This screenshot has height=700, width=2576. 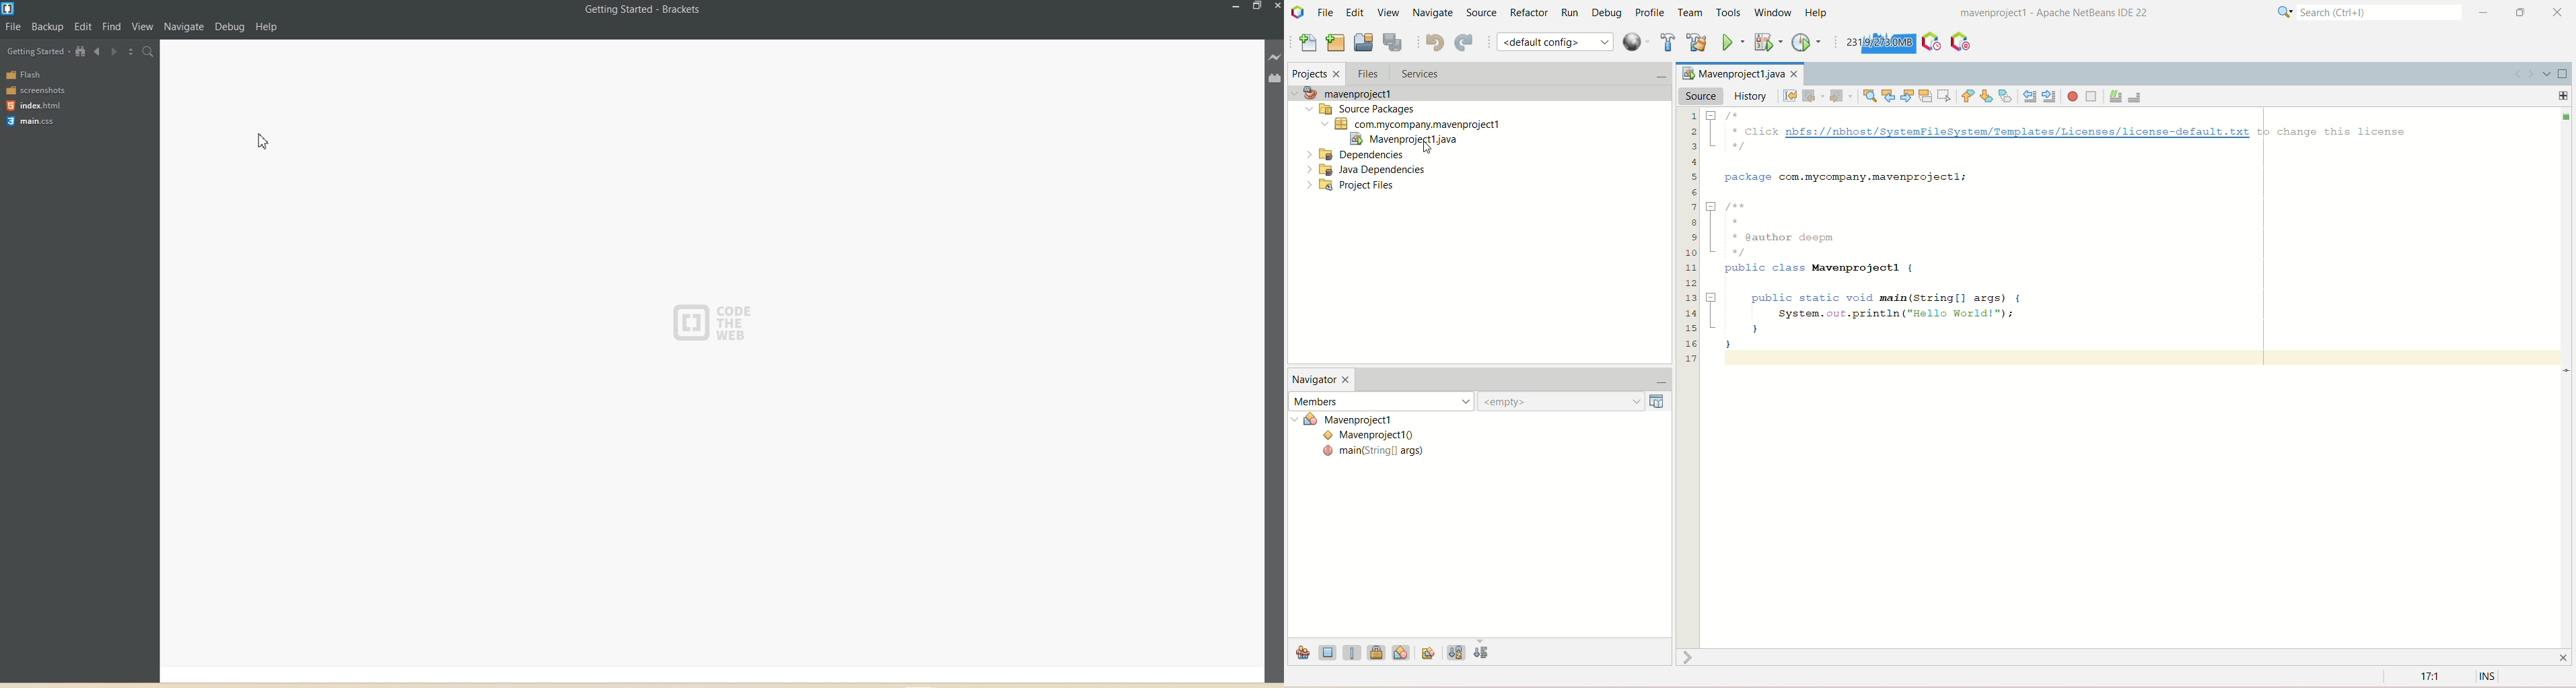 I want to click on Getting Started - Brackets, so click(x=642, y=10).